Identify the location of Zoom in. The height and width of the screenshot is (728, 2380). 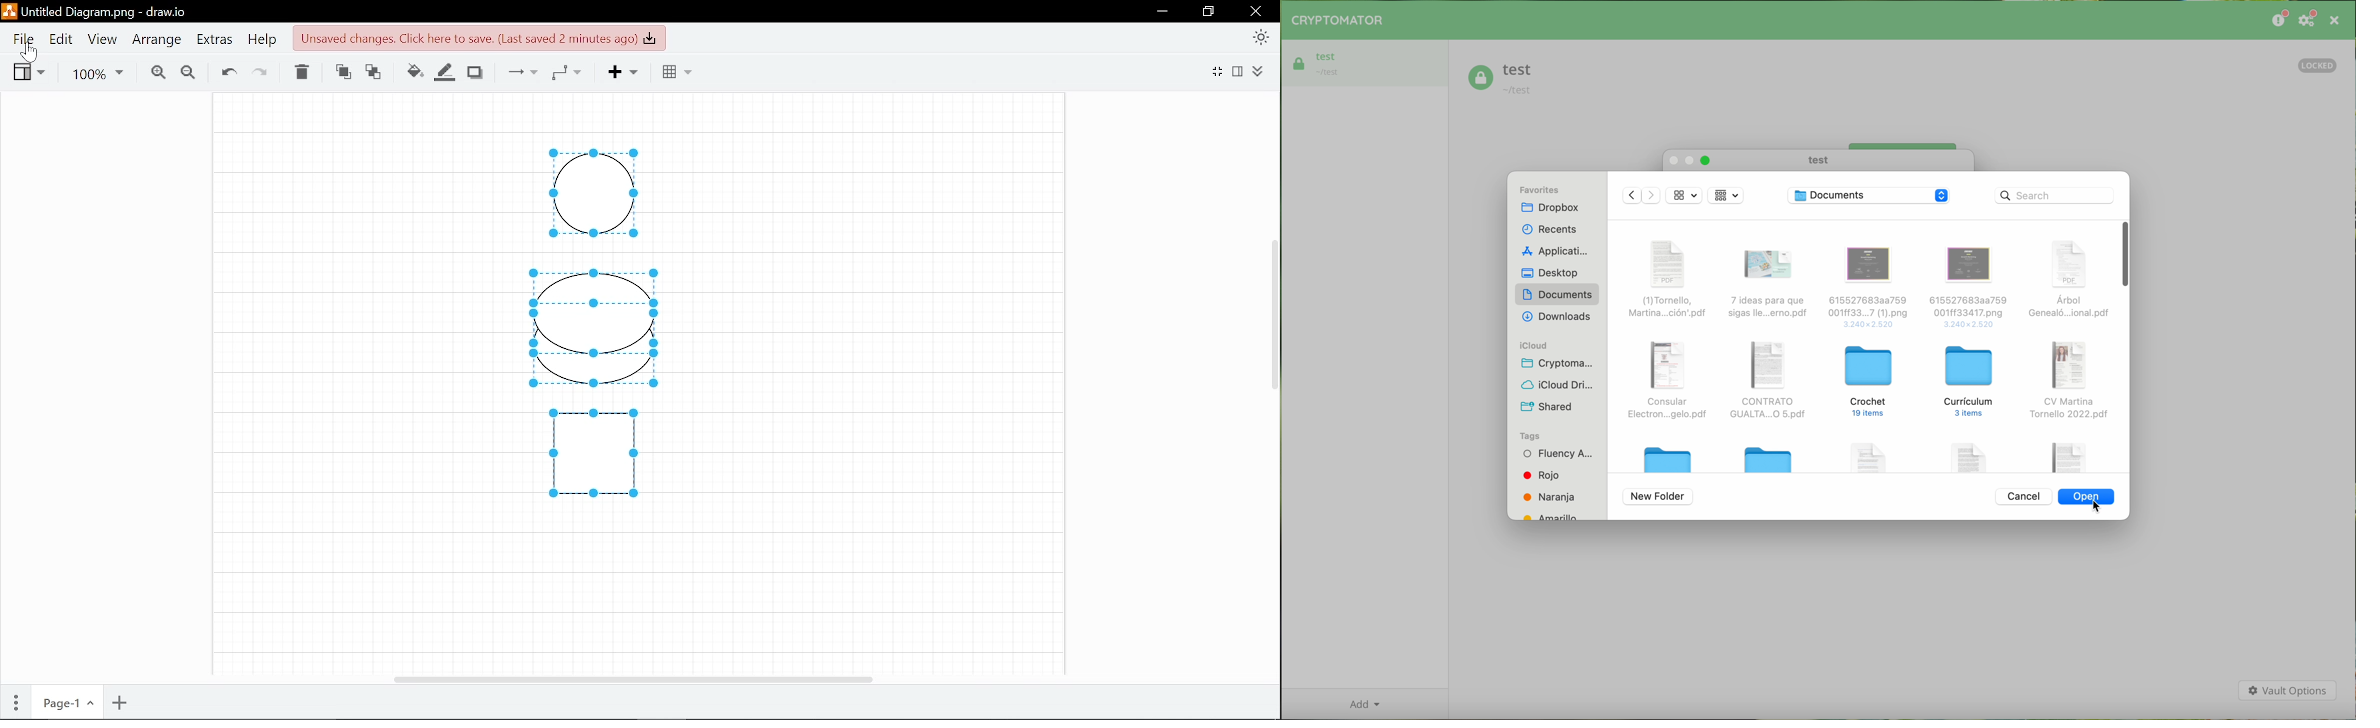
(158, 74).